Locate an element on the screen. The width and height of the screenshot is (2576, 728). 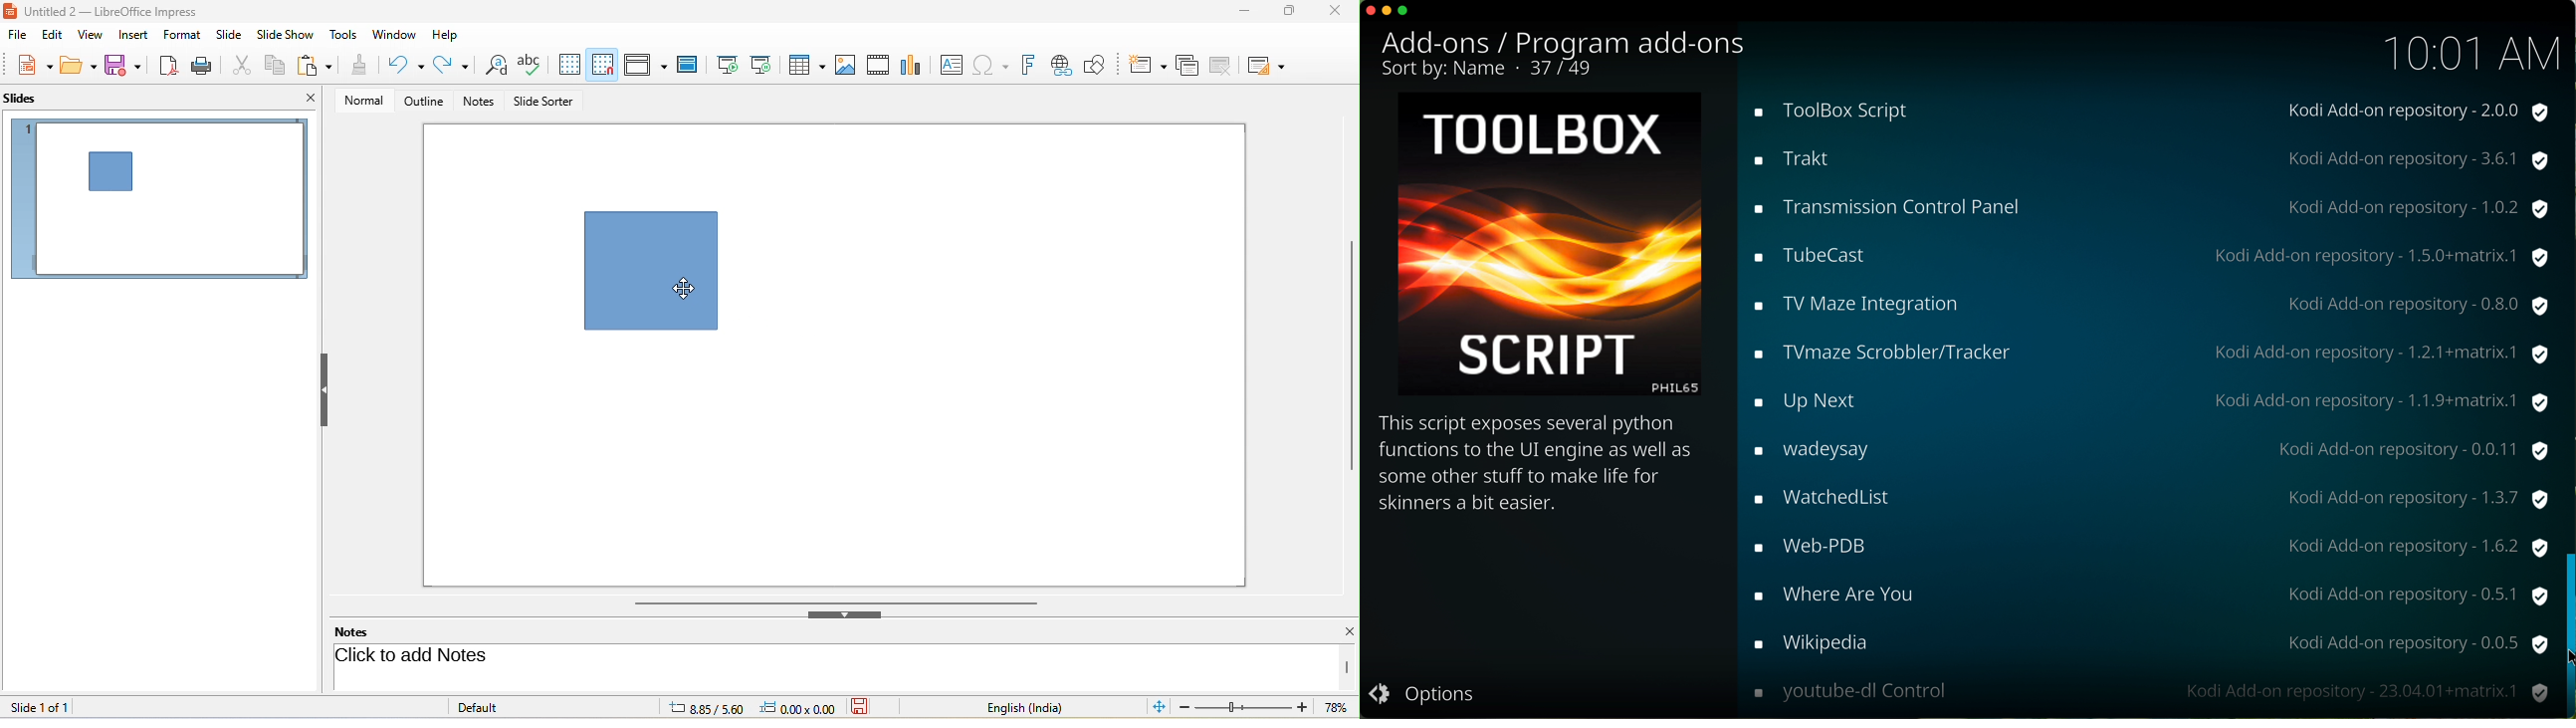
copy is located at coordinates (277, 63).